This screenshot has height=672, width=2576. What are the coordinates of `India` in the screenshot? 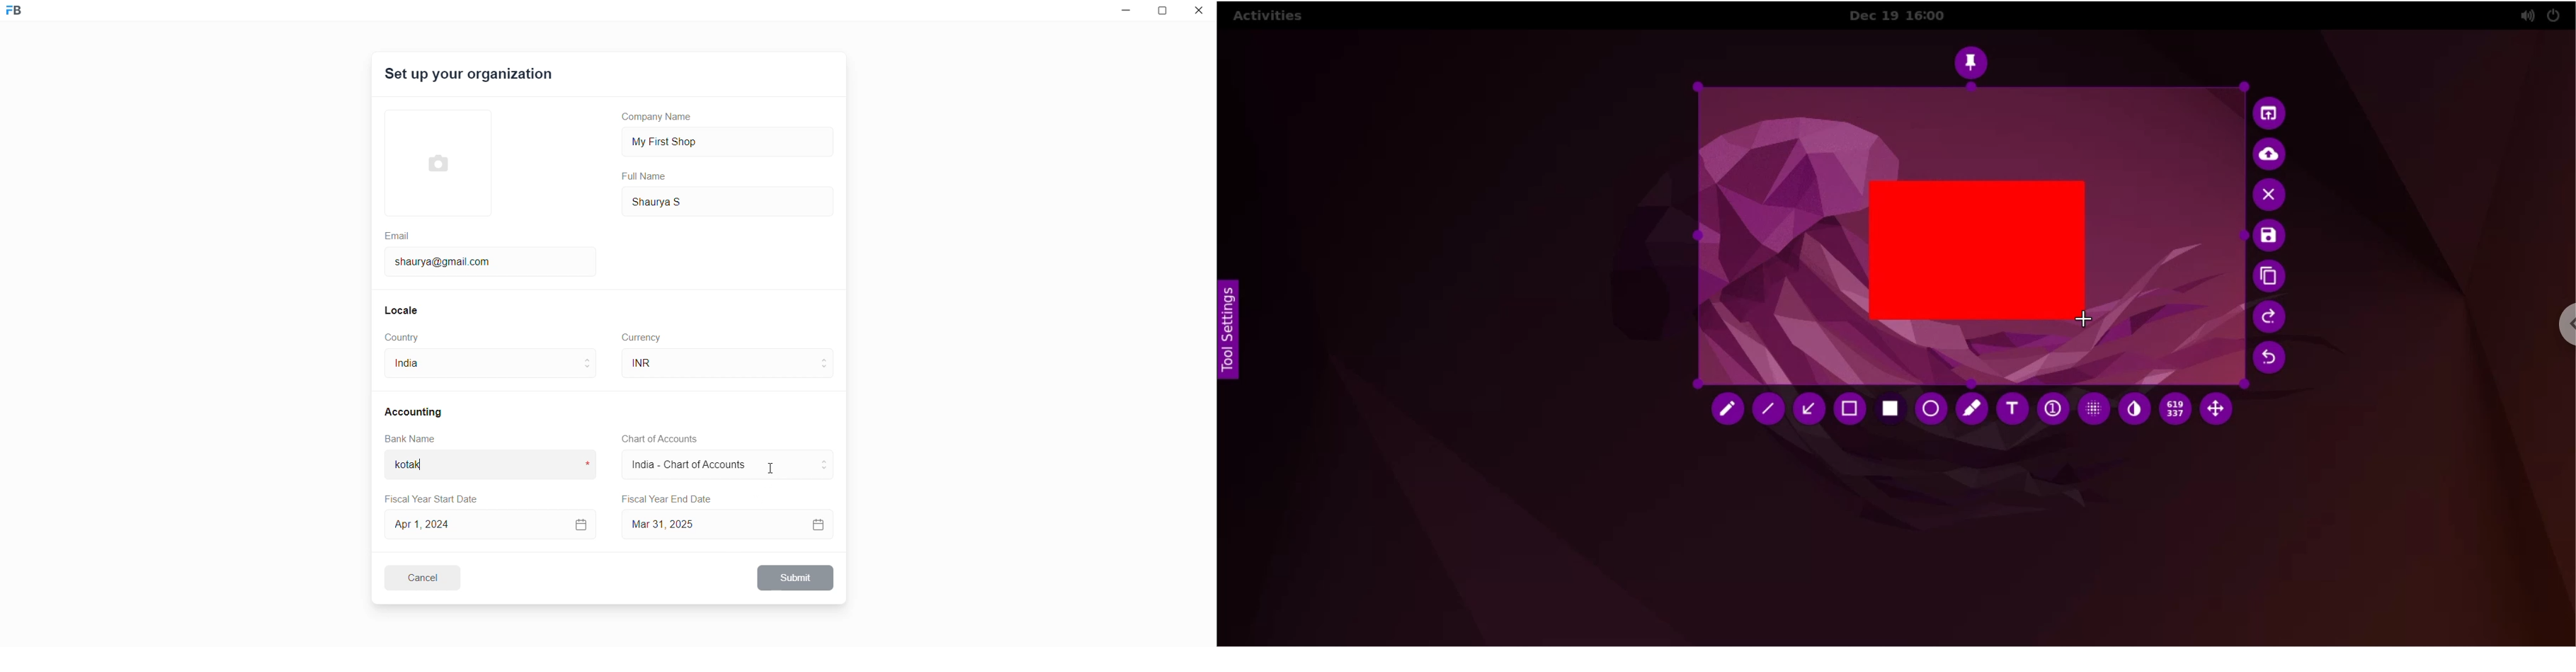 It's located at (428, 366).